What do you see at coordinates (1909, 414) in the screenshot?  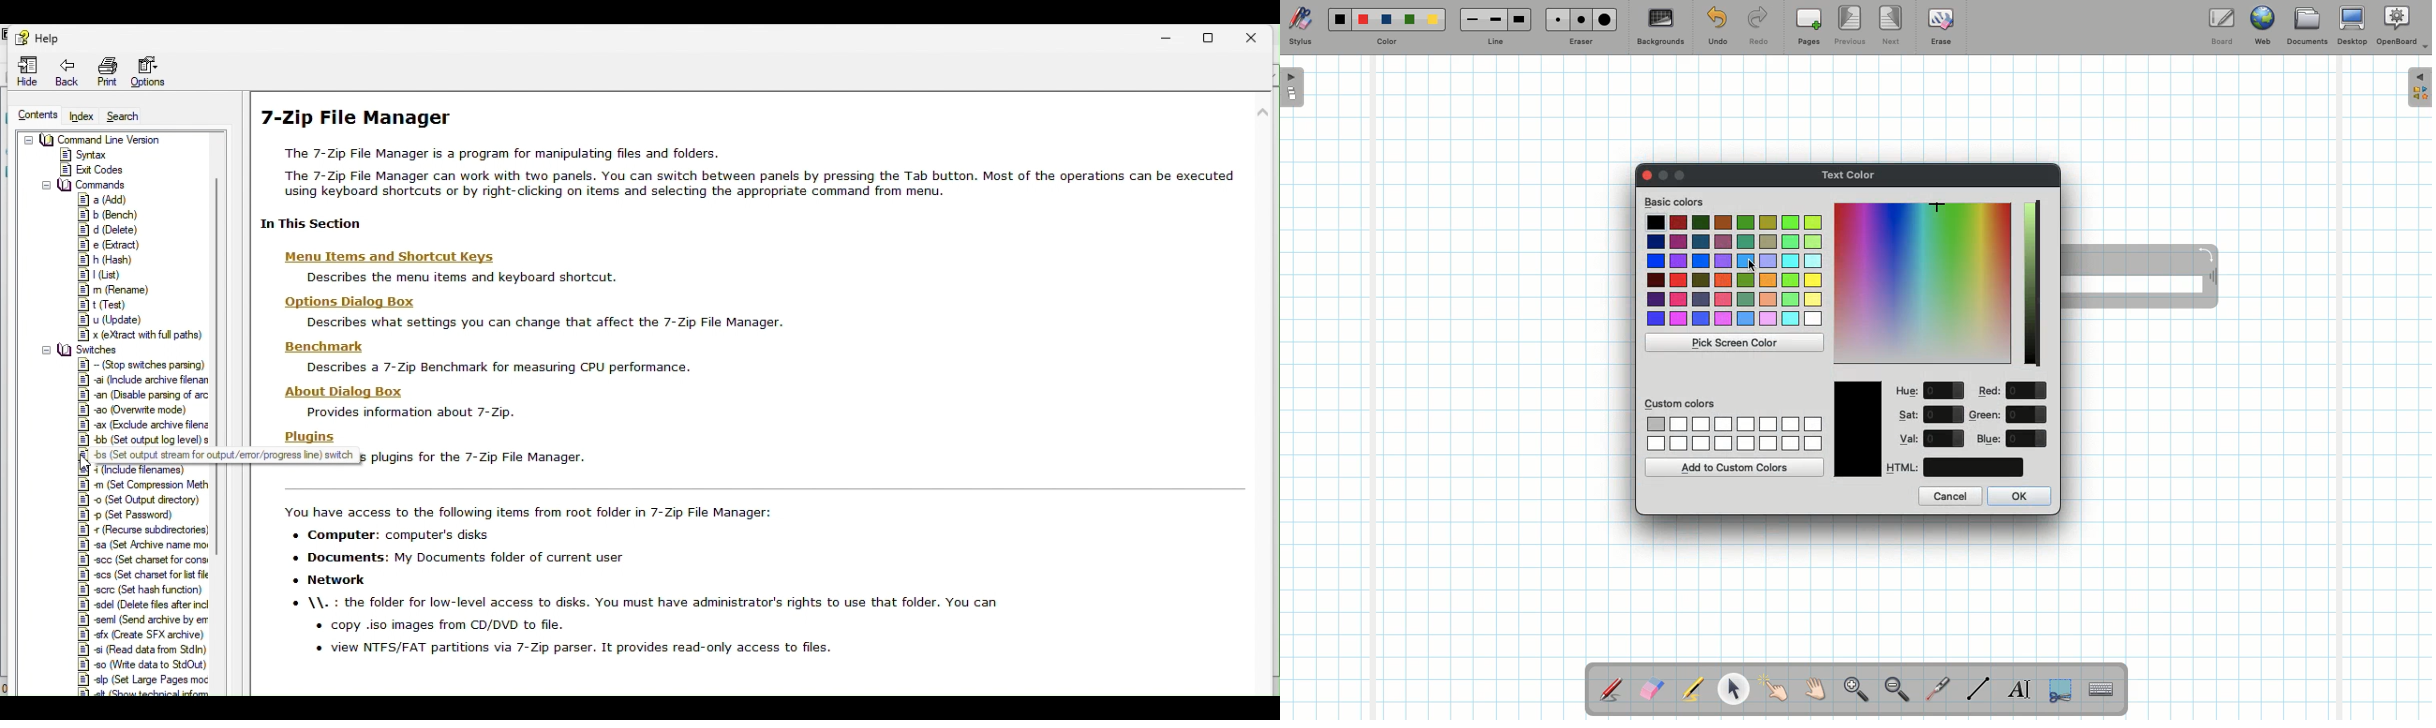 I see `Sat` at bounding box center [1909, 414].